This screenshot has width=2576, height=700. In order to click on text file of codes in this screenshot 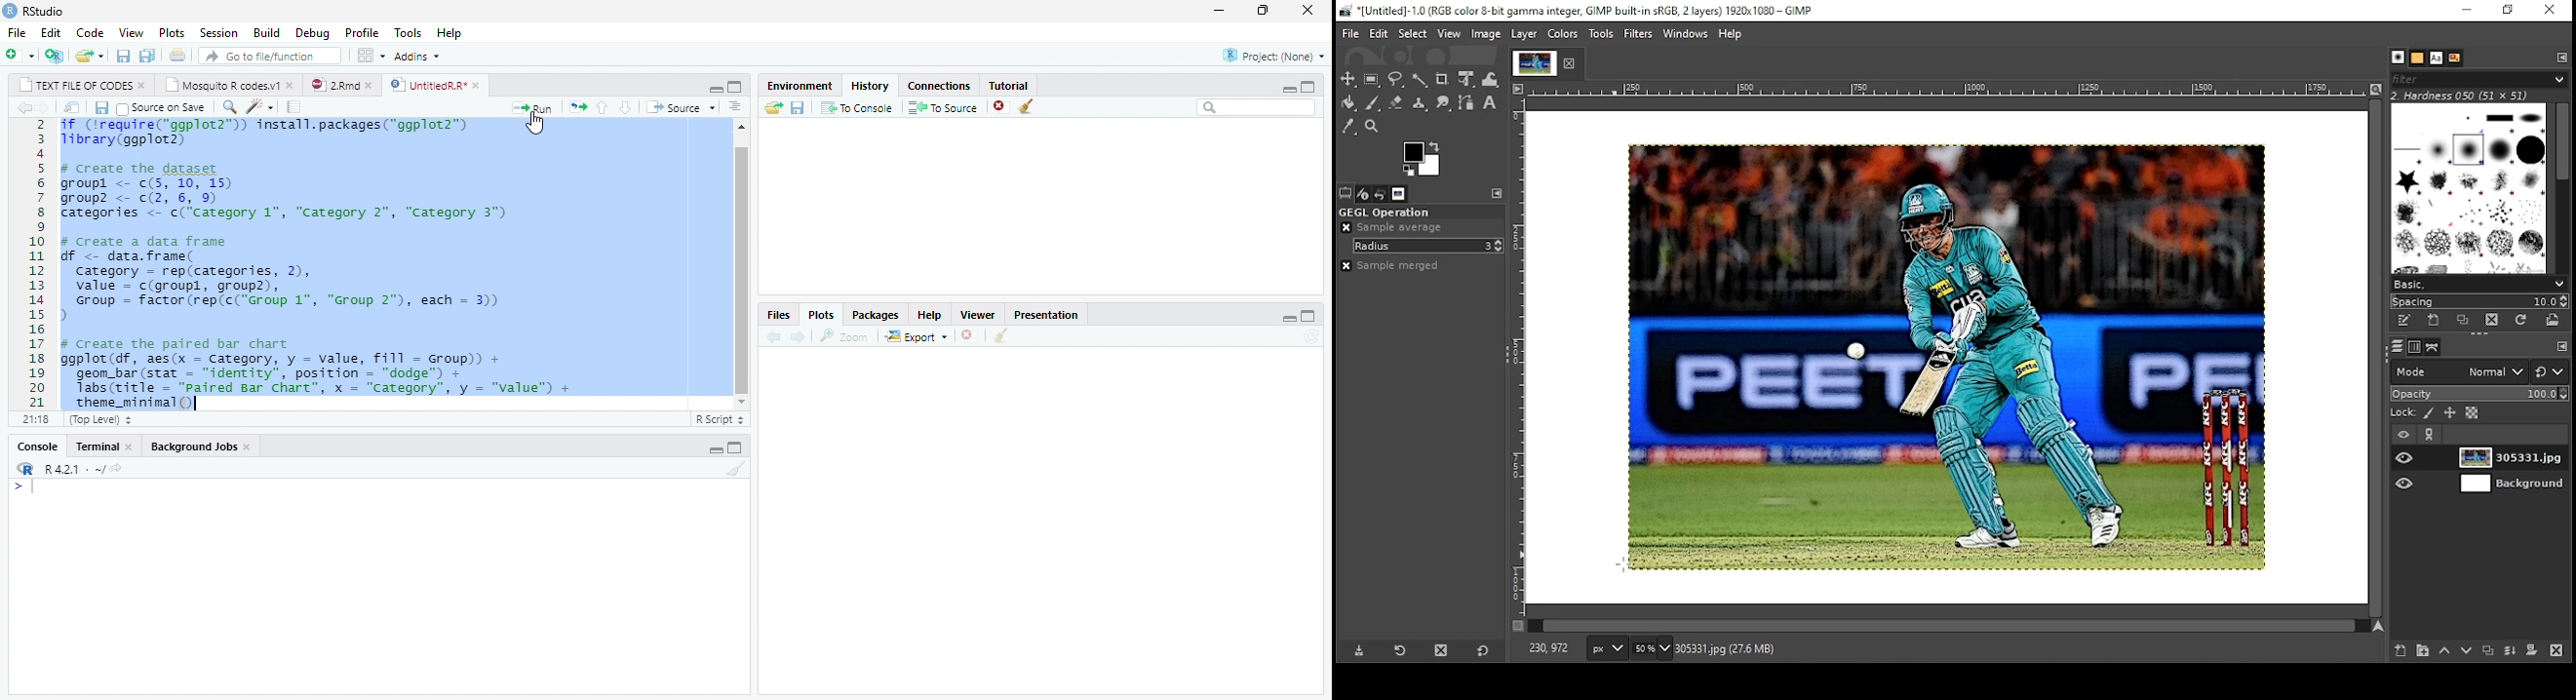, I will do `click(76, 86)`.